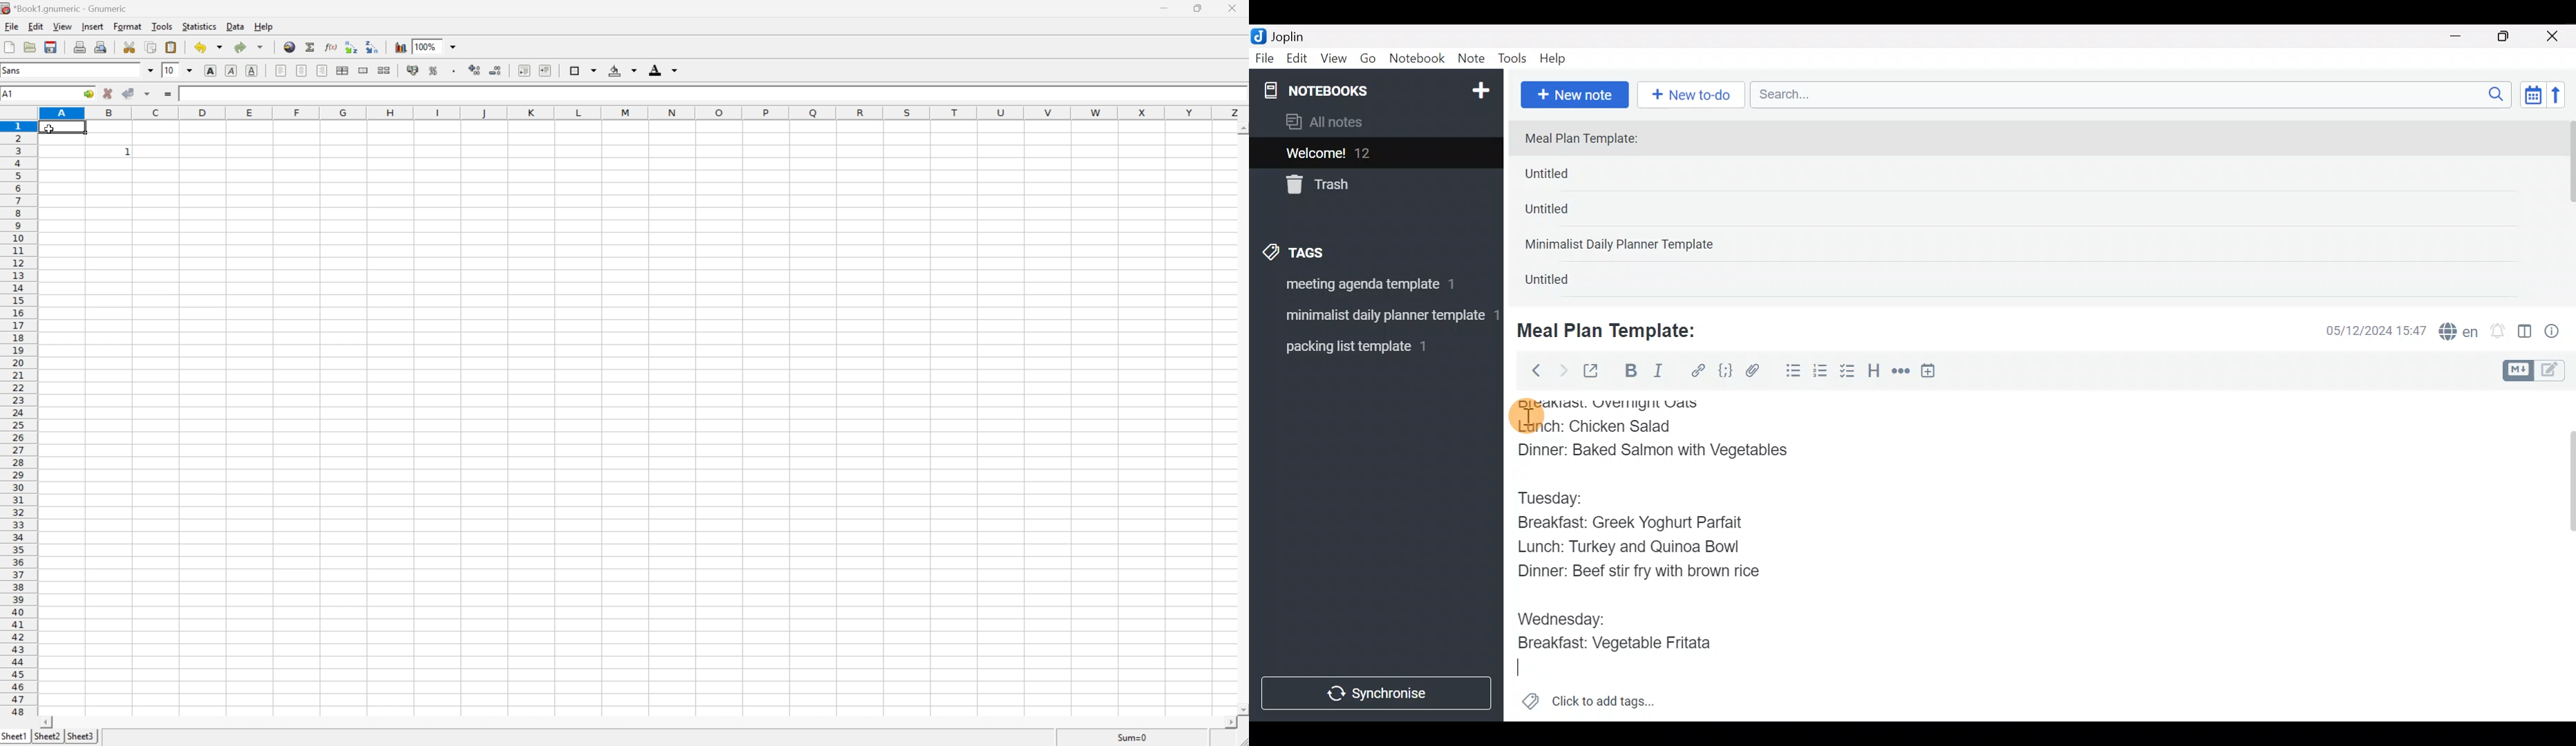  I want to click on Hyperlink, so click(1698, 371).